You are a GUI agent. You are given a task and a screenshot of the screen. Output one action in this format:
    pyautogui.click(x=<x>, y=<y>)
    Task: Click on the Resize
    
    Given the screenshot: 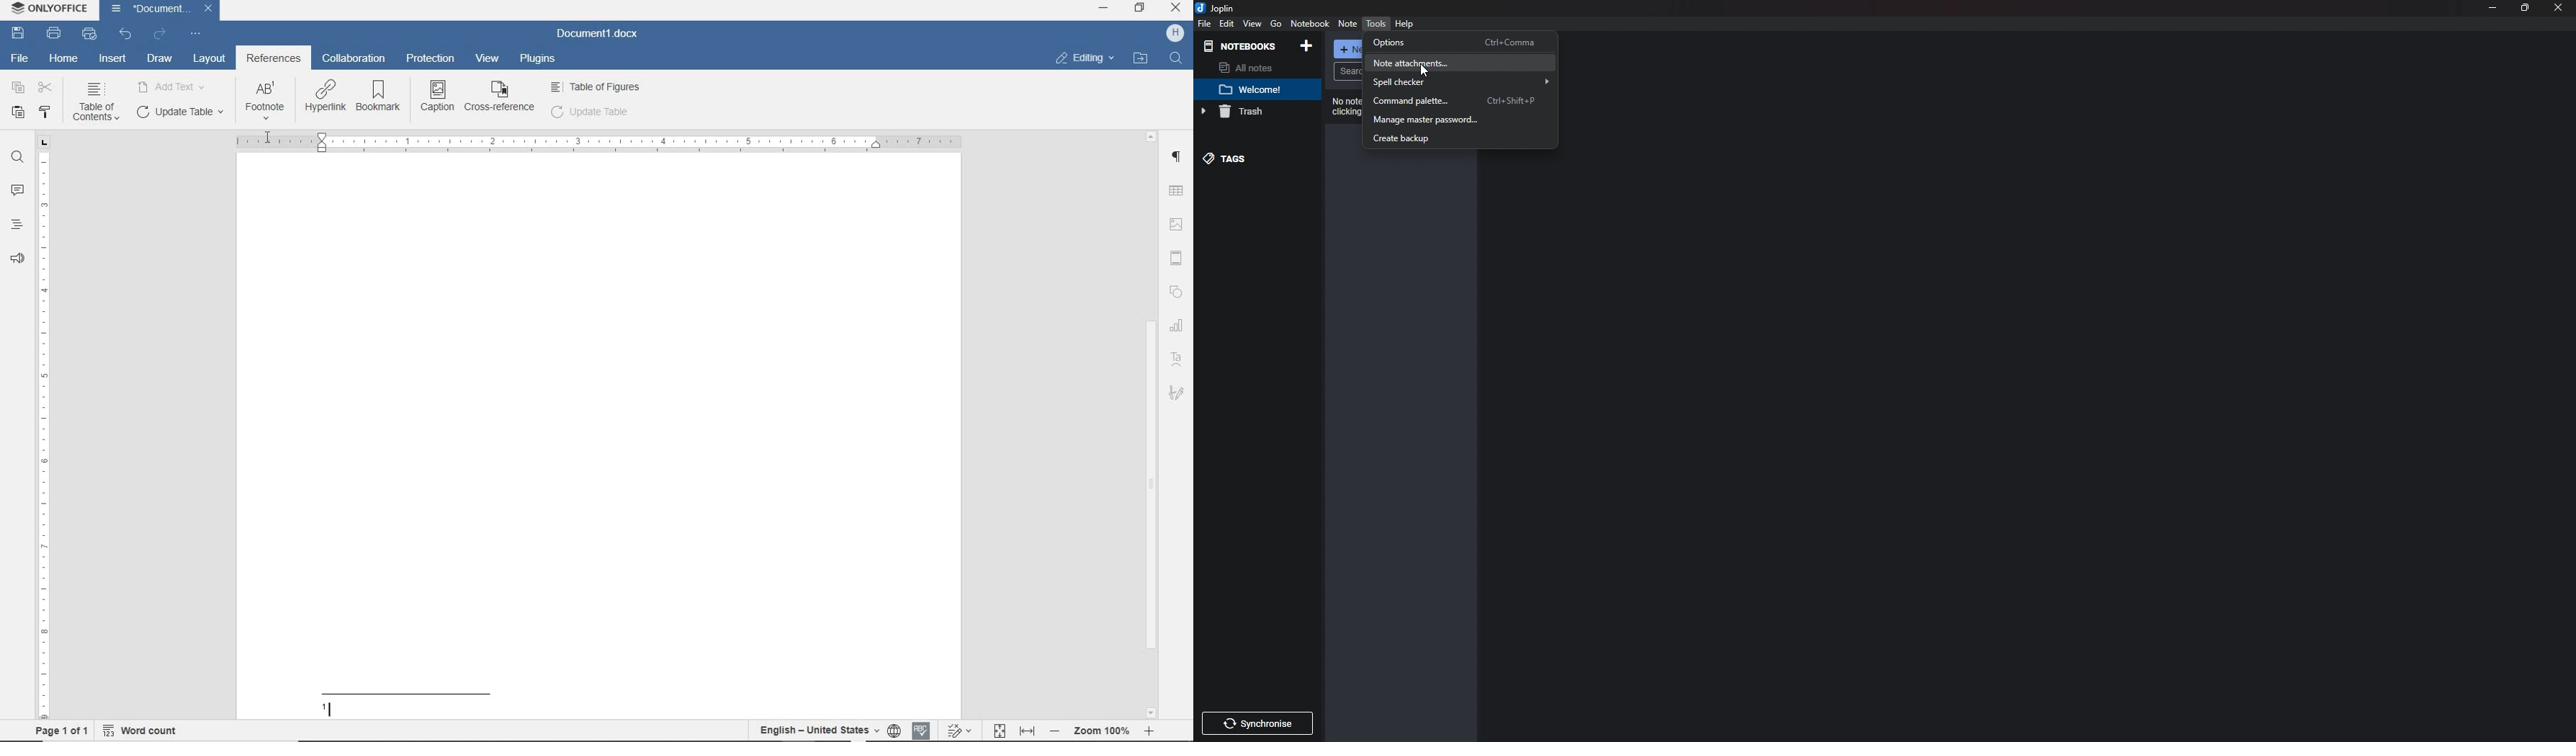 What is the action you would take?
    pyautogui.click(x=2526, y=8)
    